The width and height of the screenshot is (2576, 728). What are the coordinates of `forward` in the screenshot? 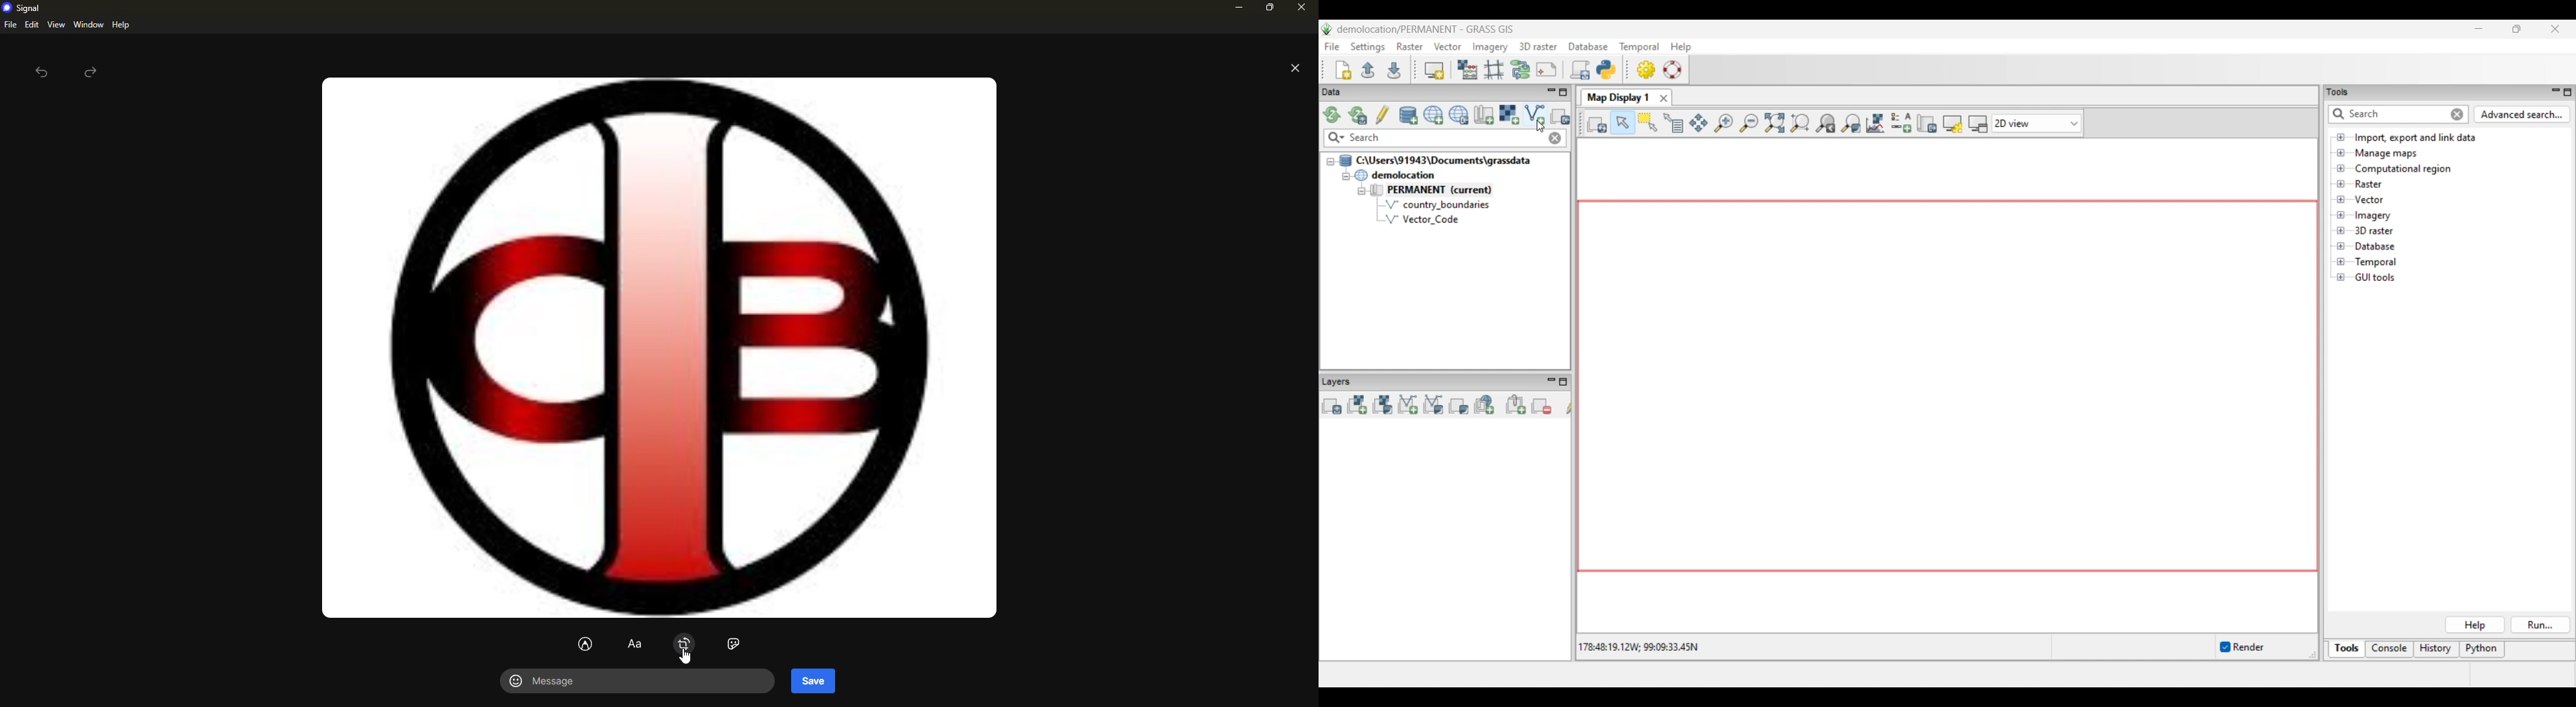 It's located at (93, 73).